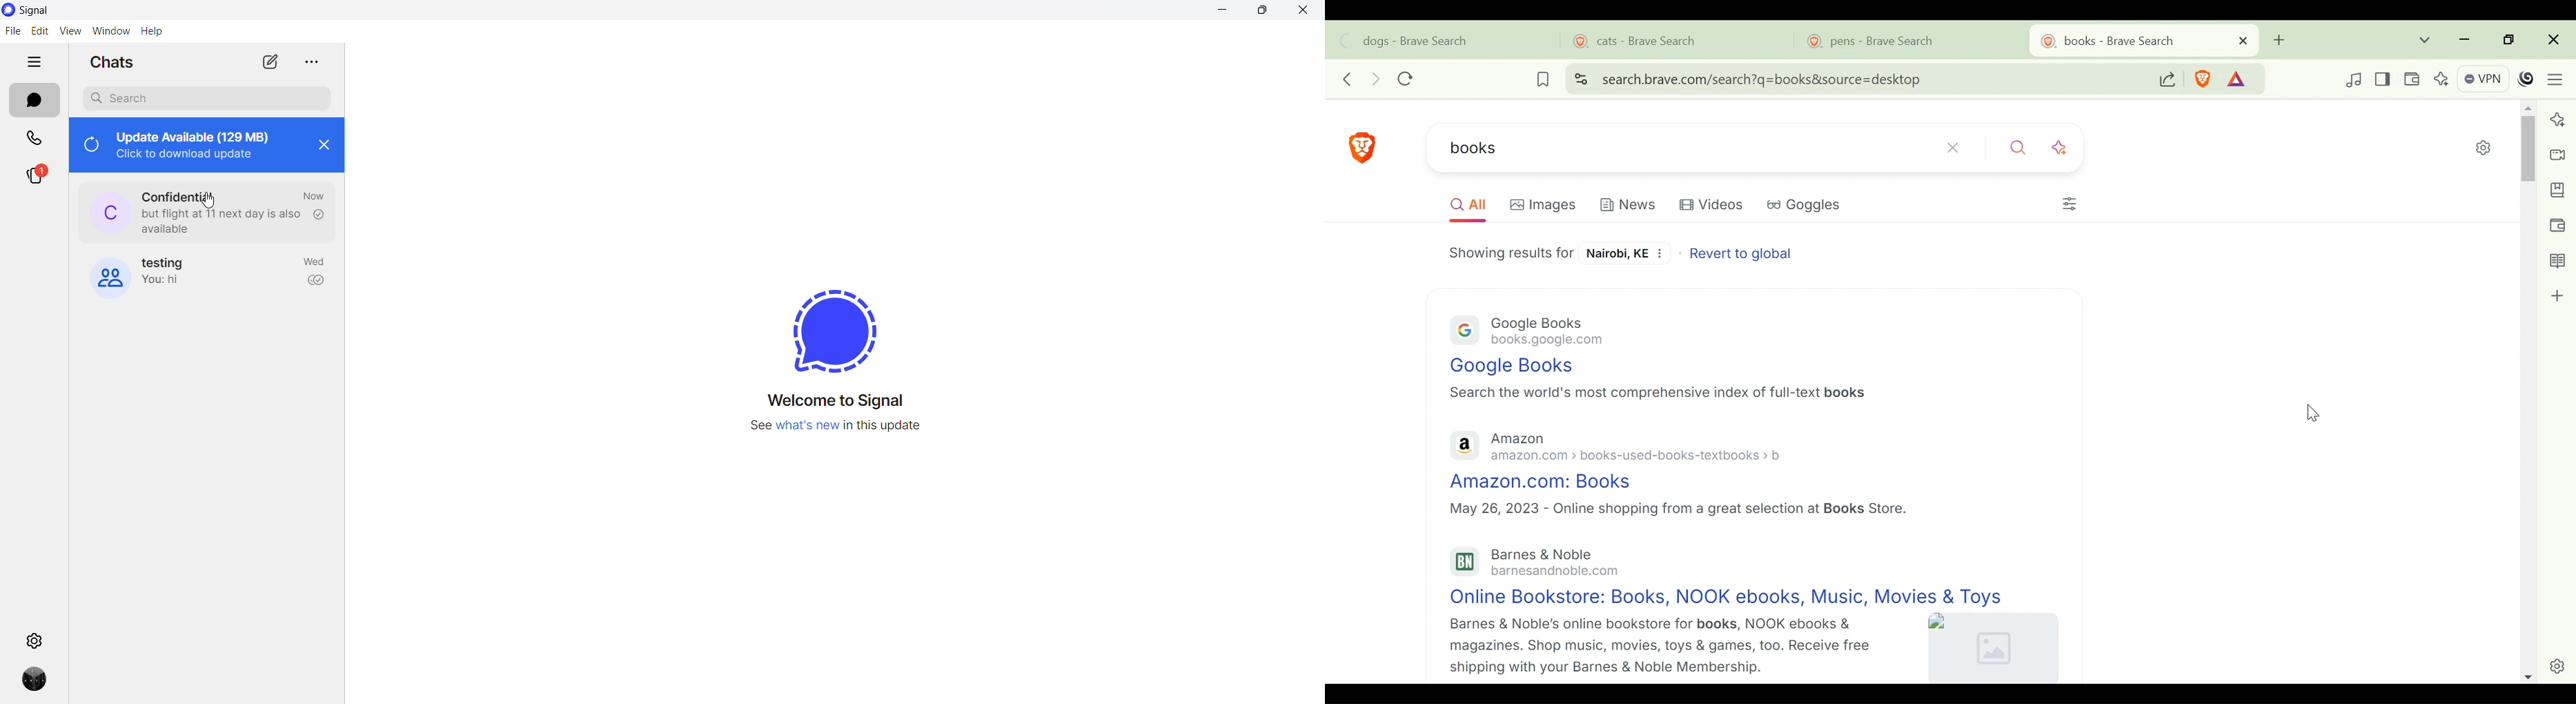 This screenshot has height=728, width=2576. Describe the element at coordinates (2505, 38) in the screenshot. I see `restore` at that location.